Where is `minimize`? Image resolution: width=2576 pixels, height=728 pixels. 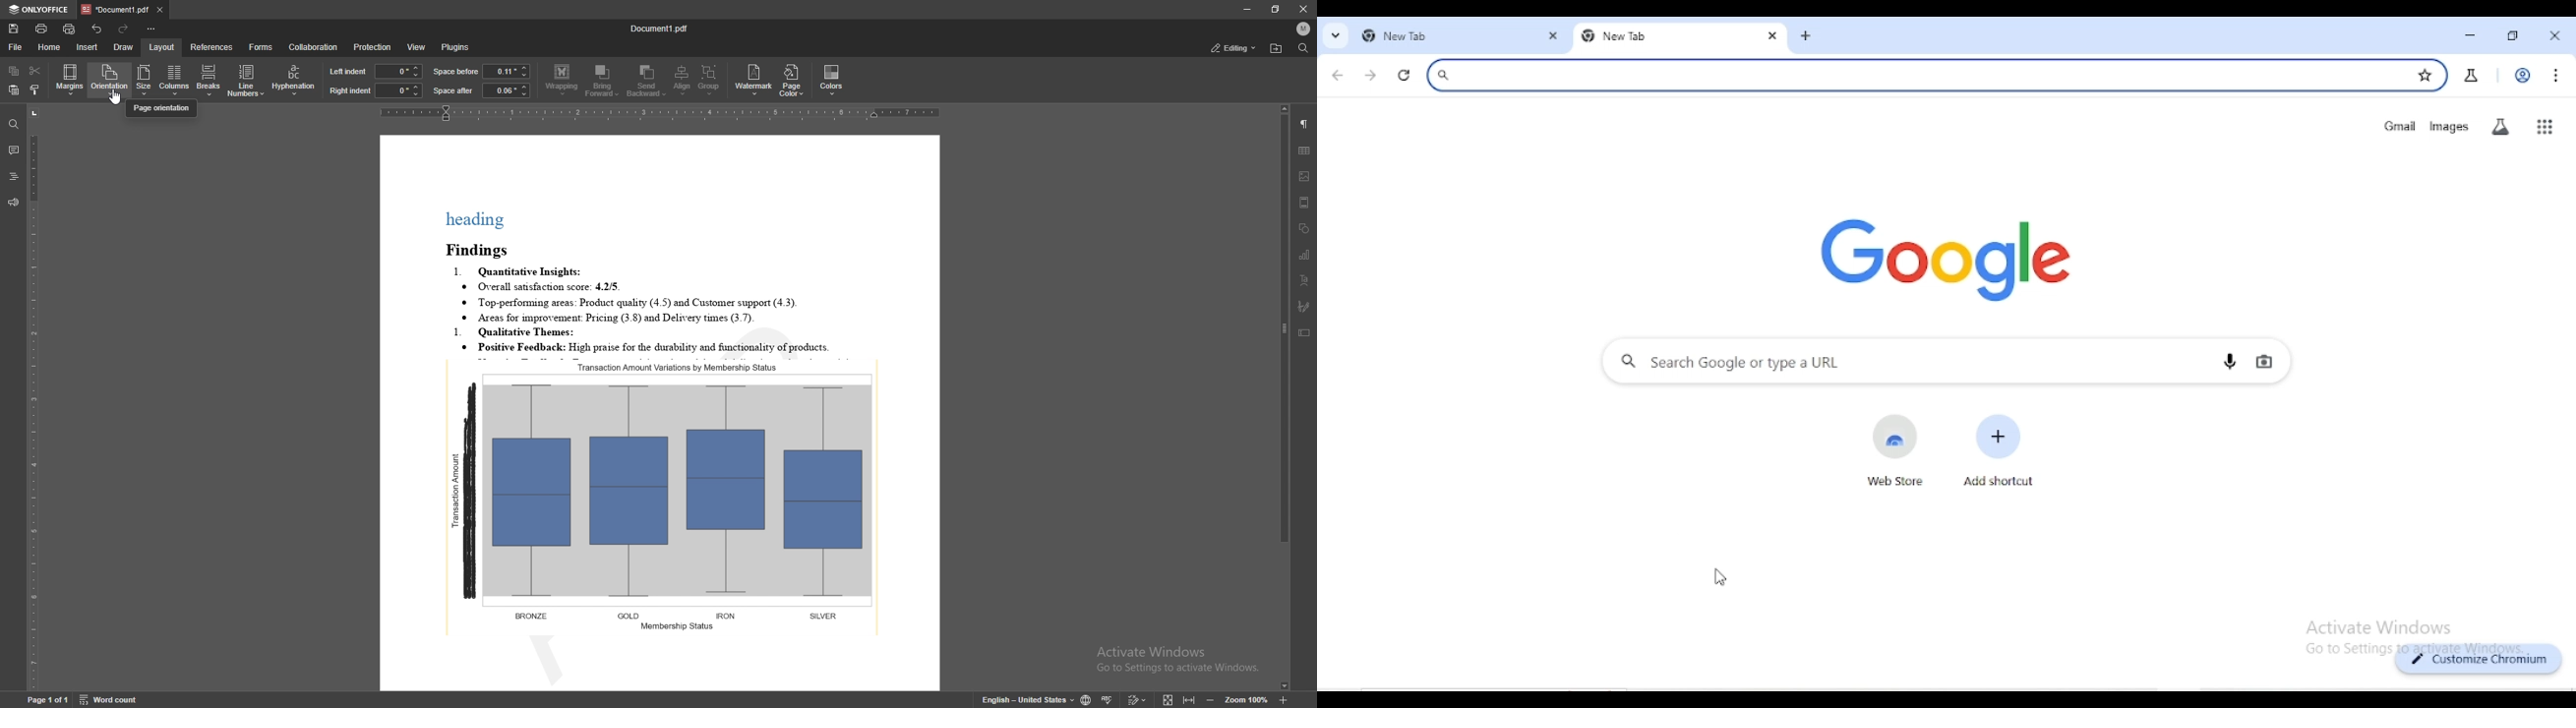
minimize is located at coordinates (1247, 9).